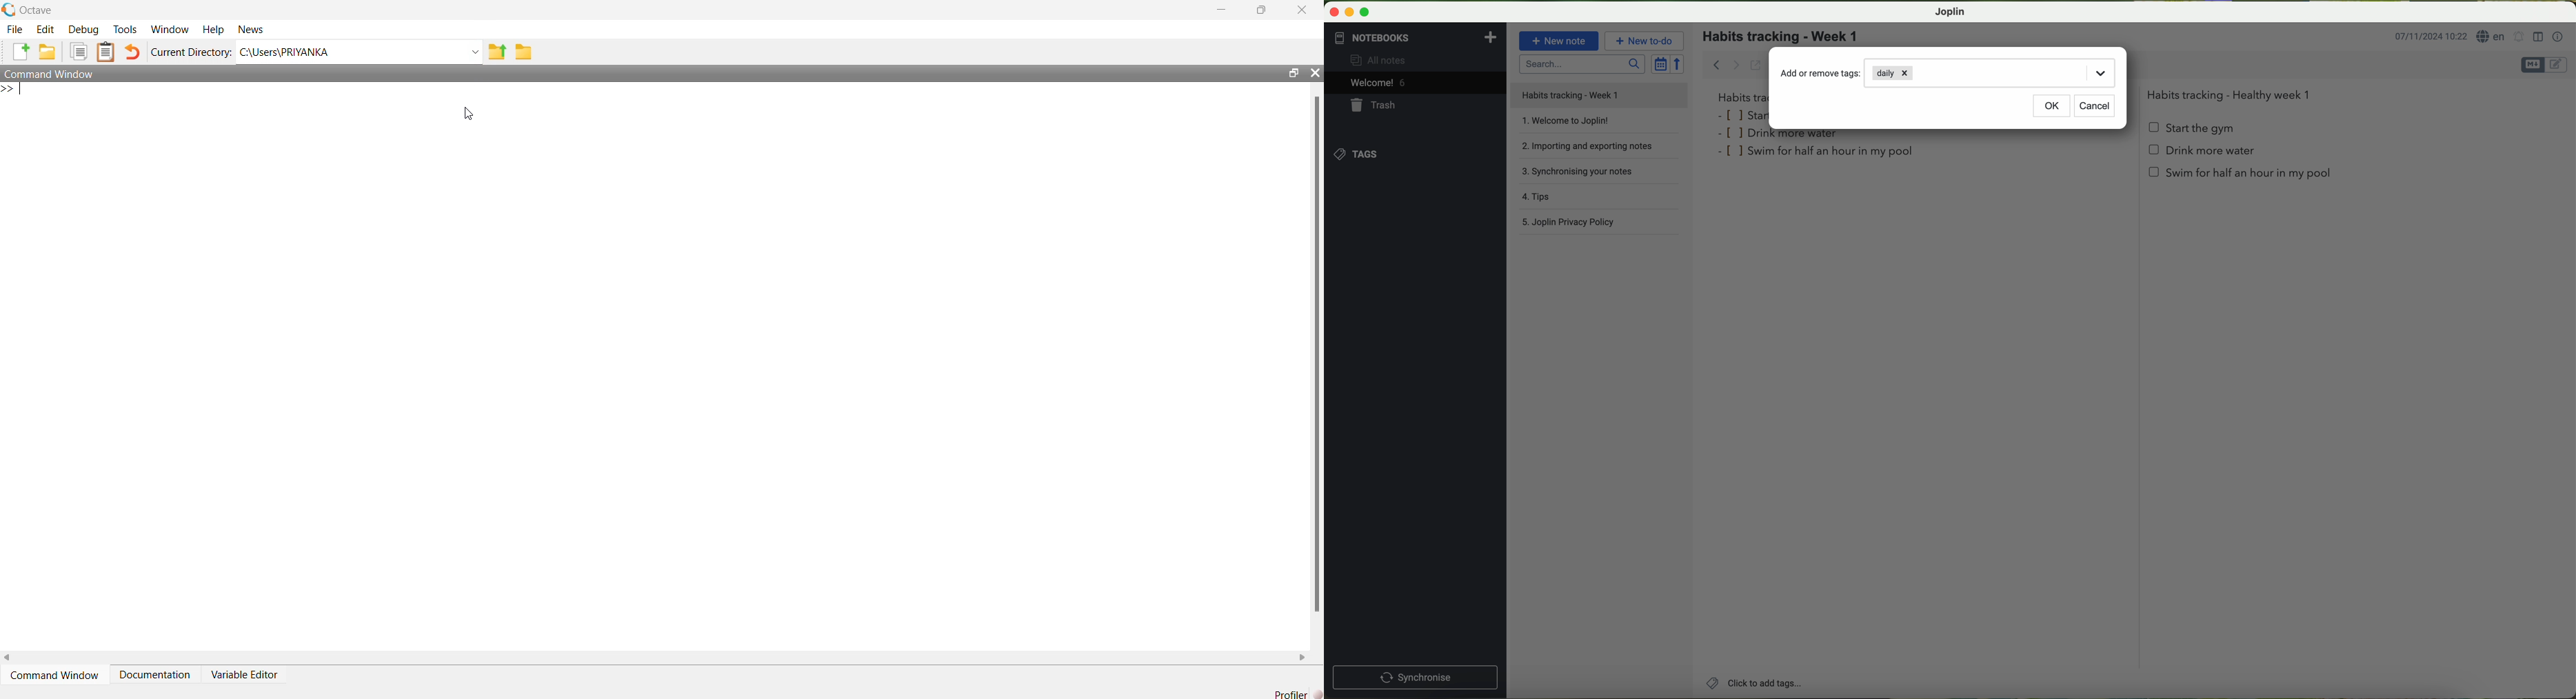  Describe the element at coordinates (1375, 105) in the screenshot. I see `trash` at that location.